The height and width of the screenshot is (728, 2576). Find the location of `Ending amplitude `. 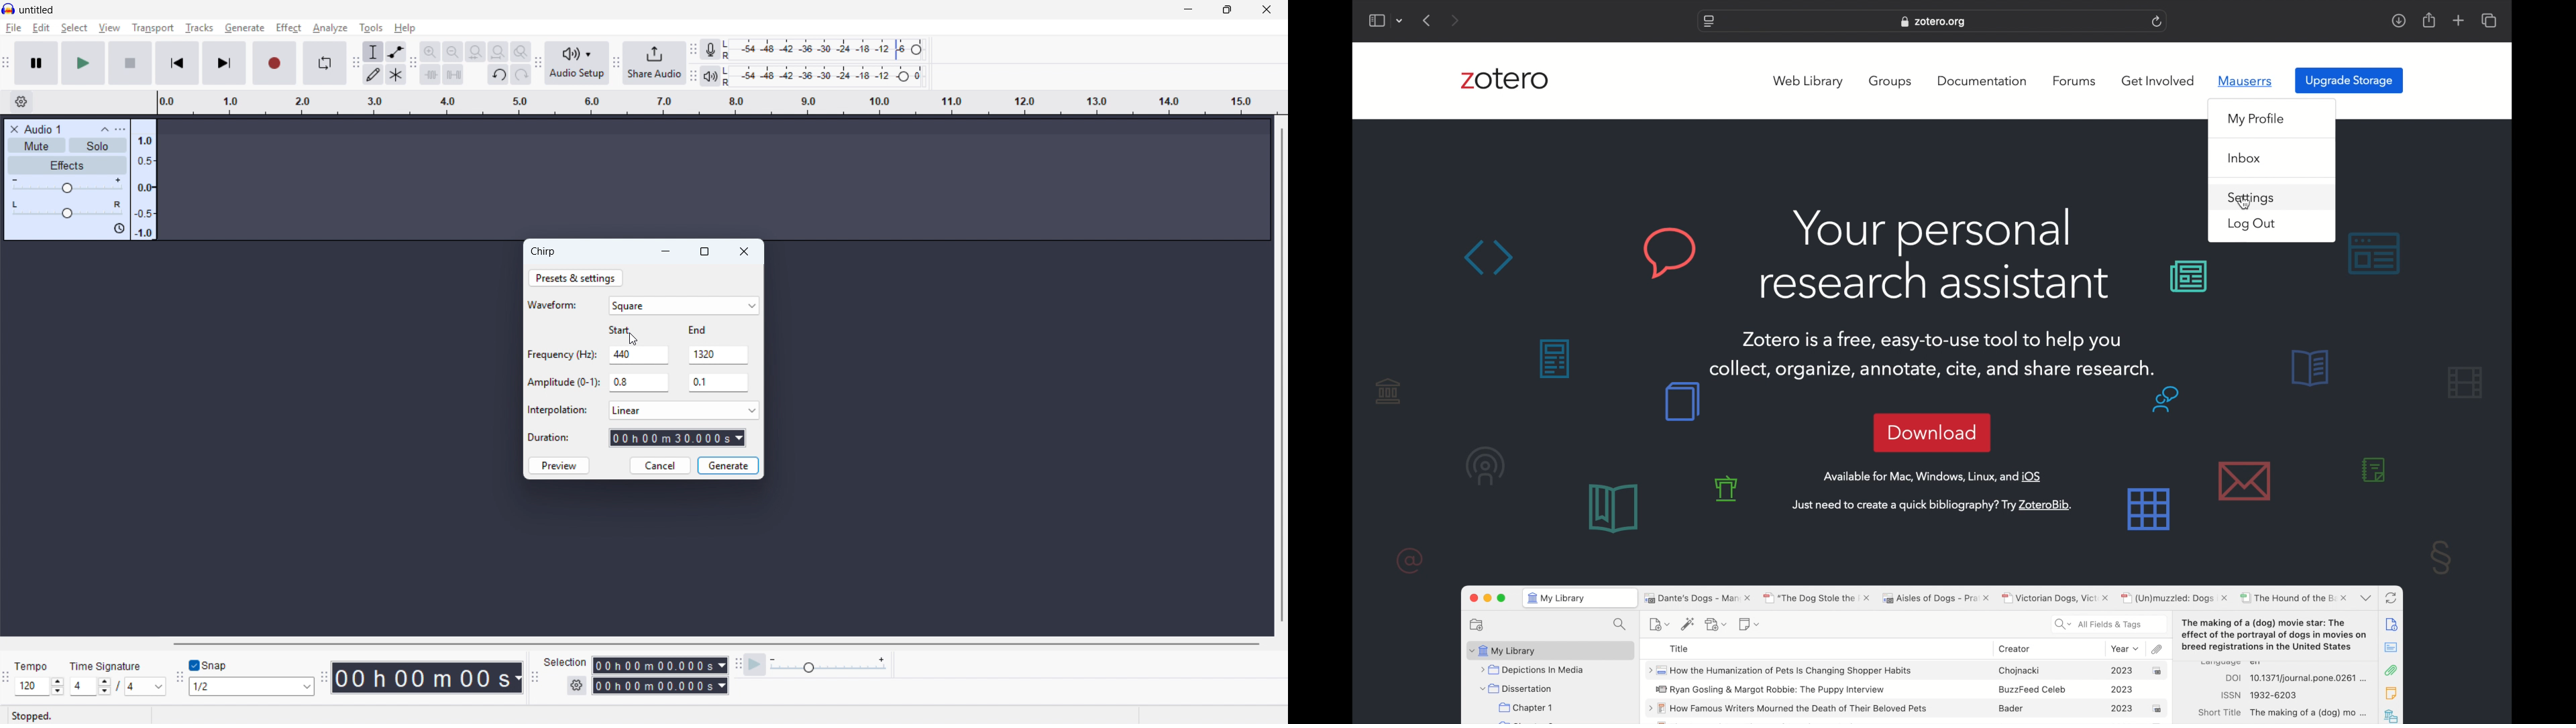

Ending amplitude  is located at coordinates (718, 382).